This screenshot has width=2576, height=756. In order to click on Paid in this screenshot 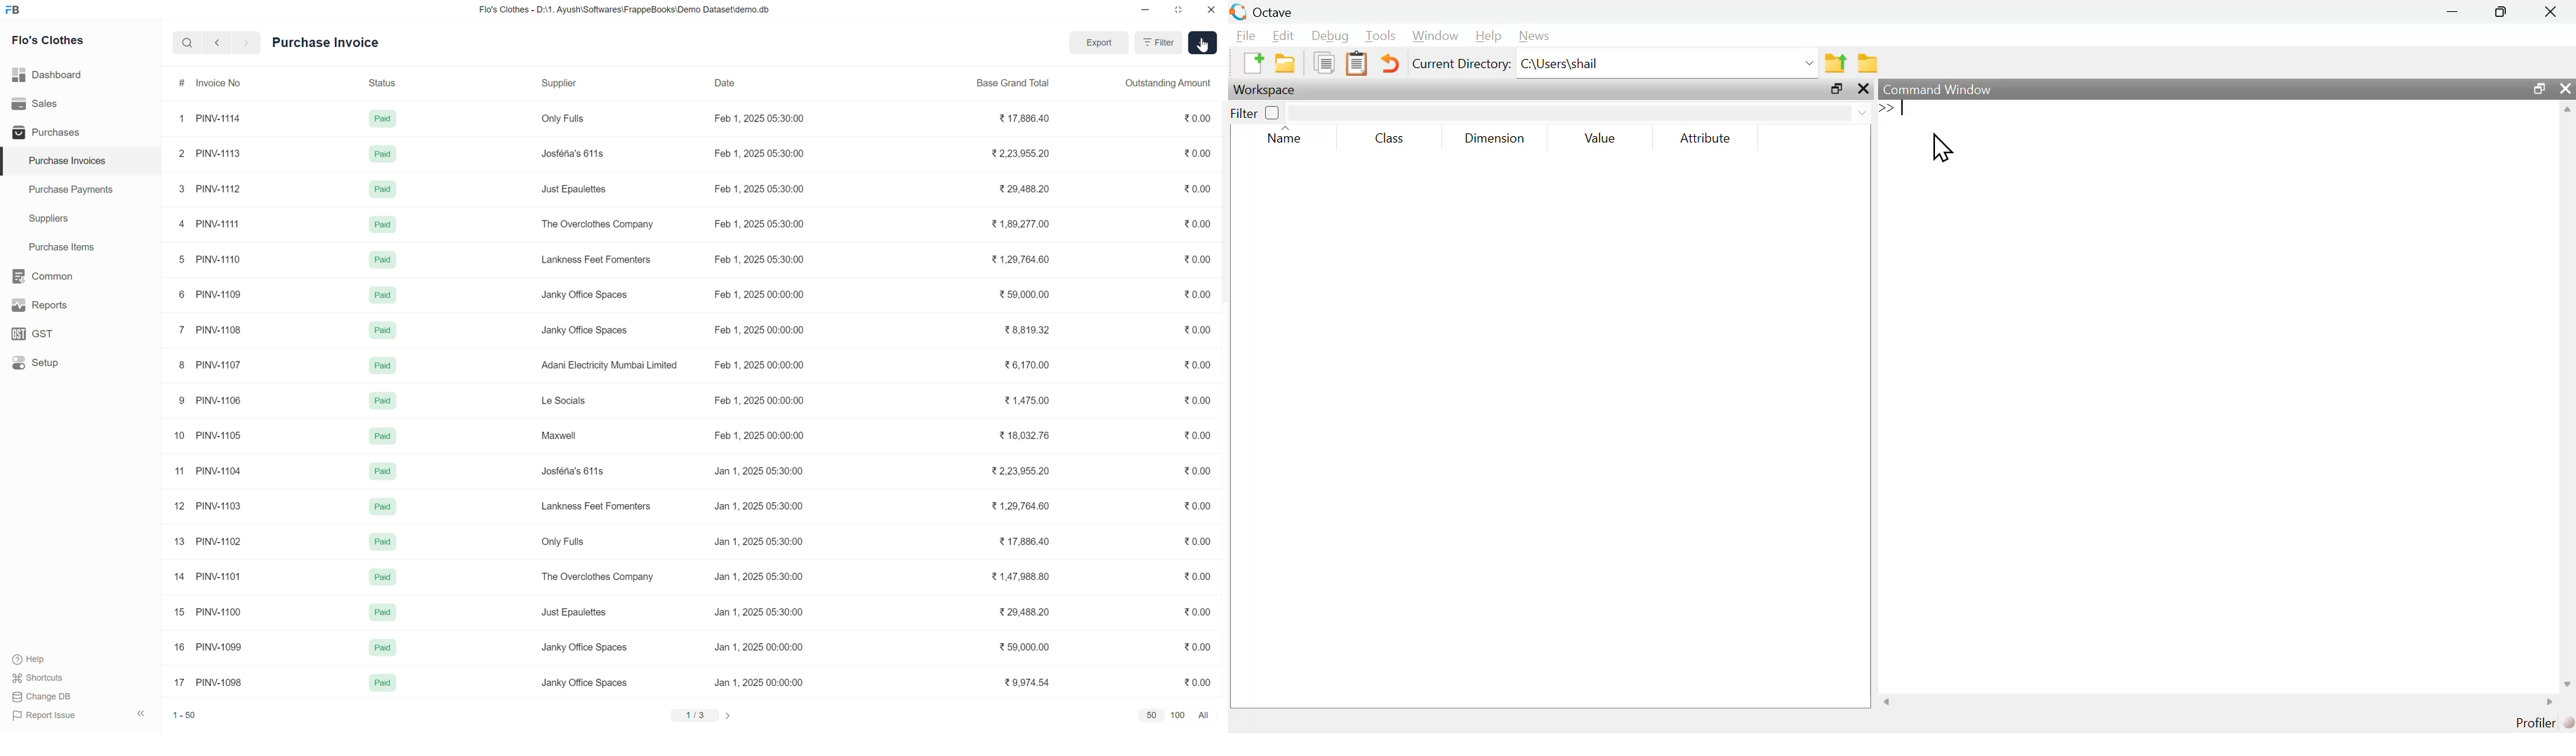, I will do `click(384, 612)`.